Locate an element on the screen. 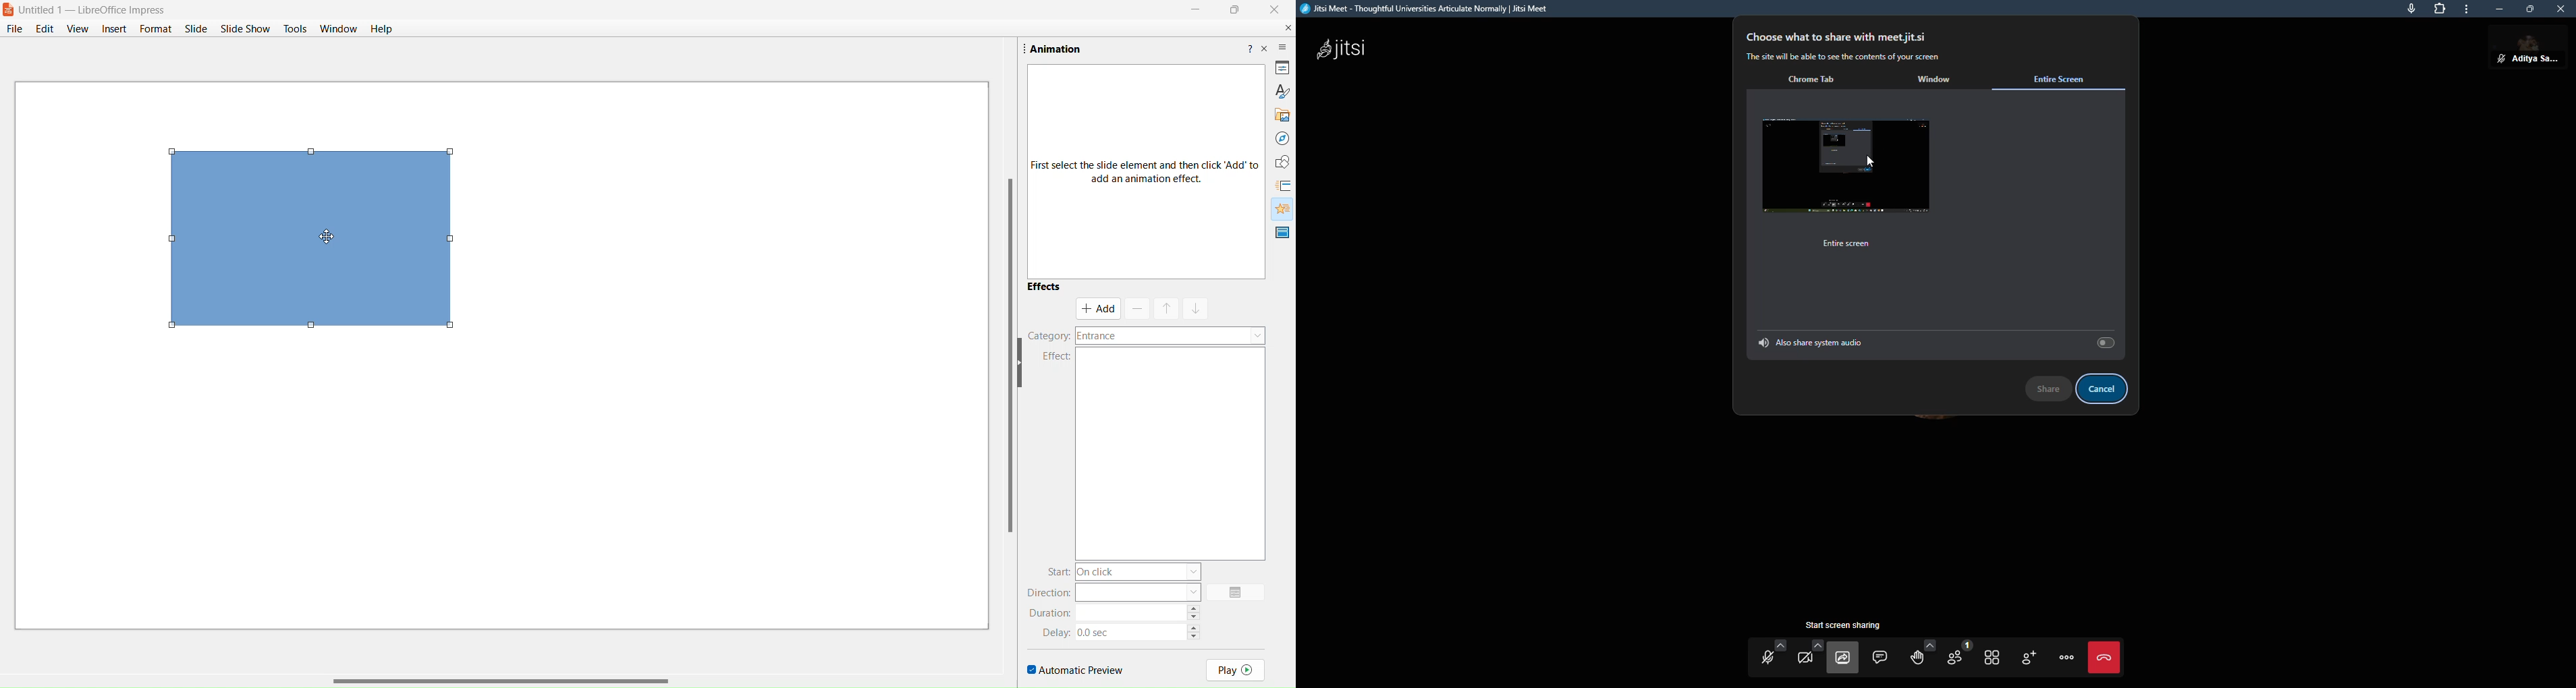  more options is located at coordinates (1283, 47).